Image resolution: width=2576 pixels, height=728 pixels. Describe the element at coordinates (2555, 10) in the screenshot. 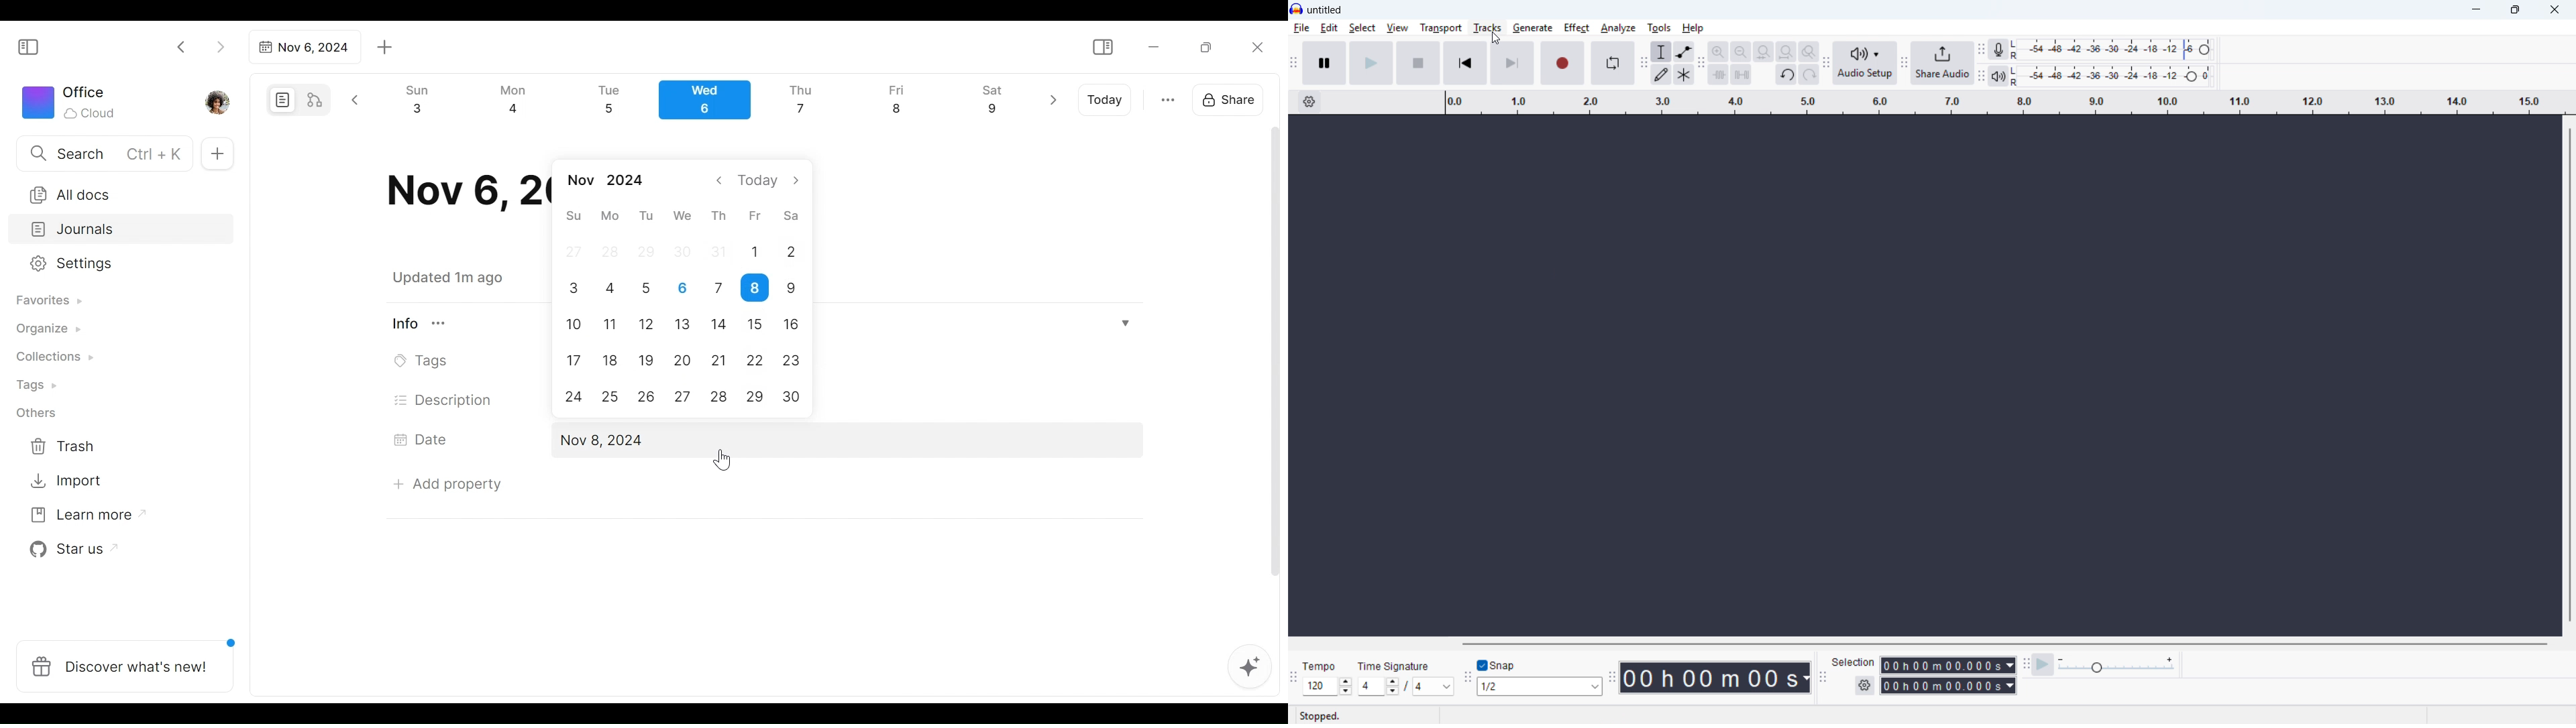

I see `Close ` at that location.